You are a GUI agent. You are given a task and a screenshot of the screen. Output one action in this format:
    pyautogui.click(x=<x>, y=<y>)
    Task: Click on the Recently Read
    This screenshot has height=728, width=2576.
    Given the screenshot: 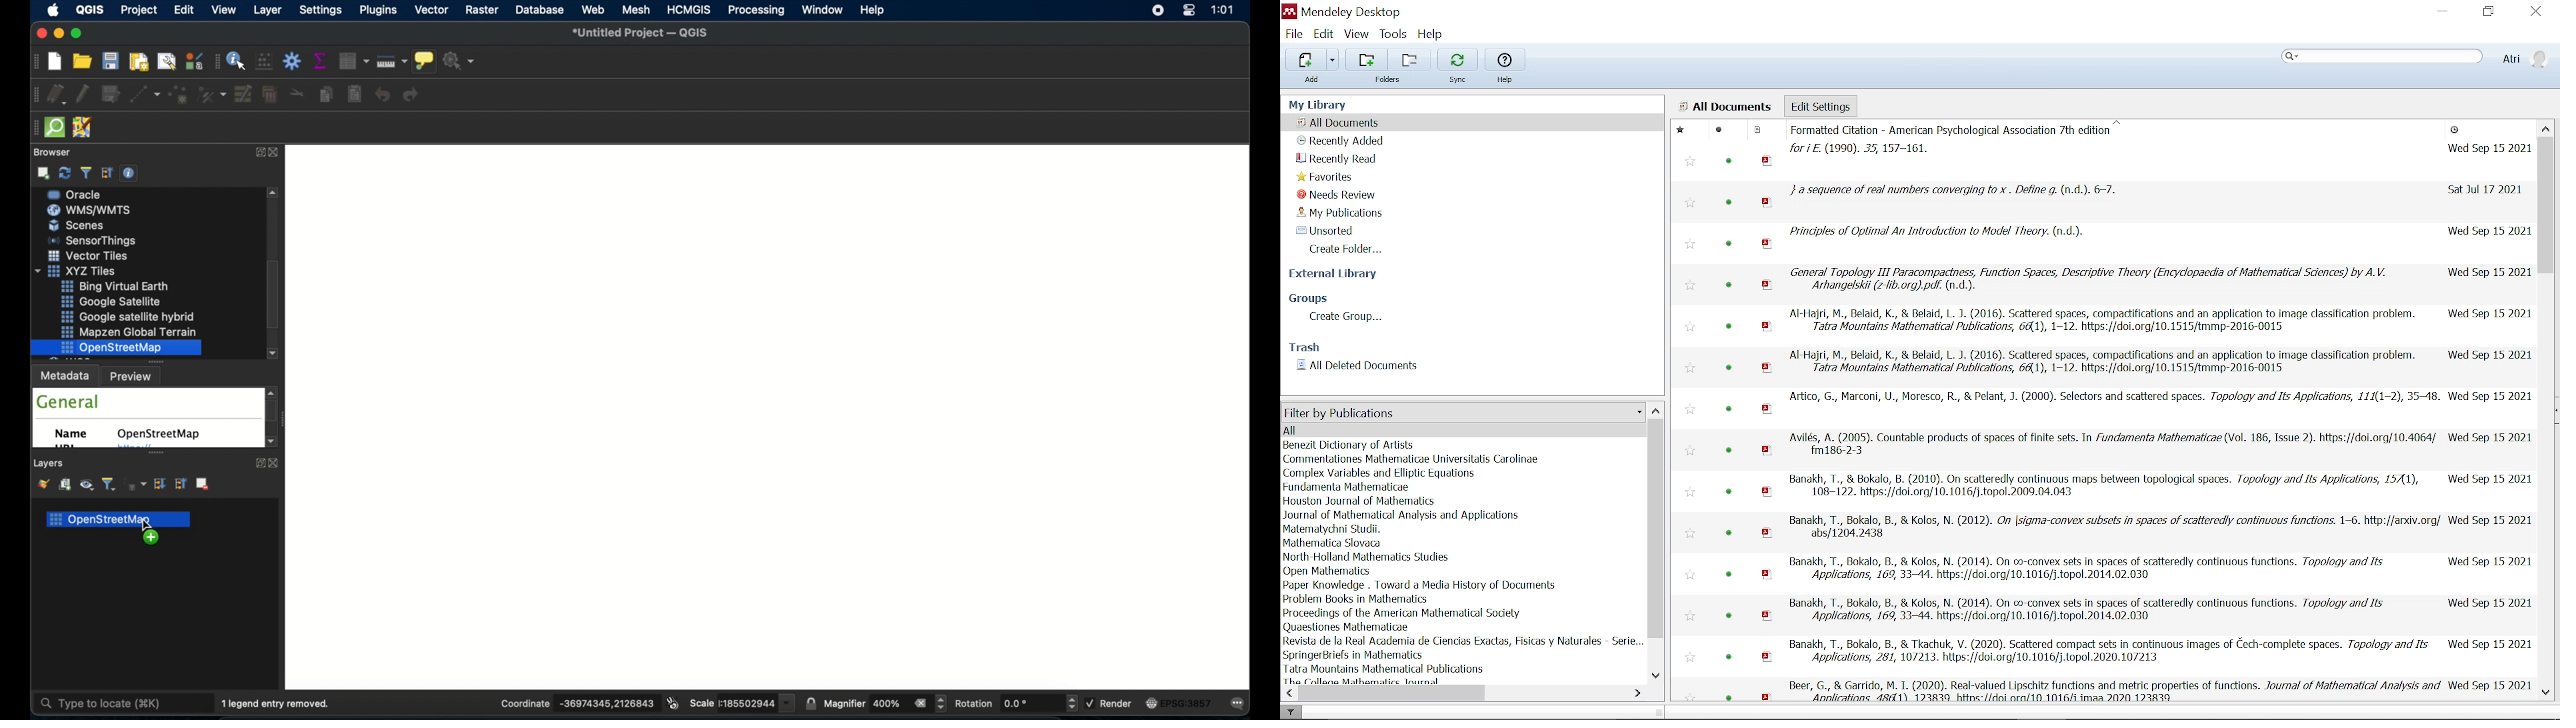 What is the action you would take?
    pyautogui.click(x=1338, y=159)
    